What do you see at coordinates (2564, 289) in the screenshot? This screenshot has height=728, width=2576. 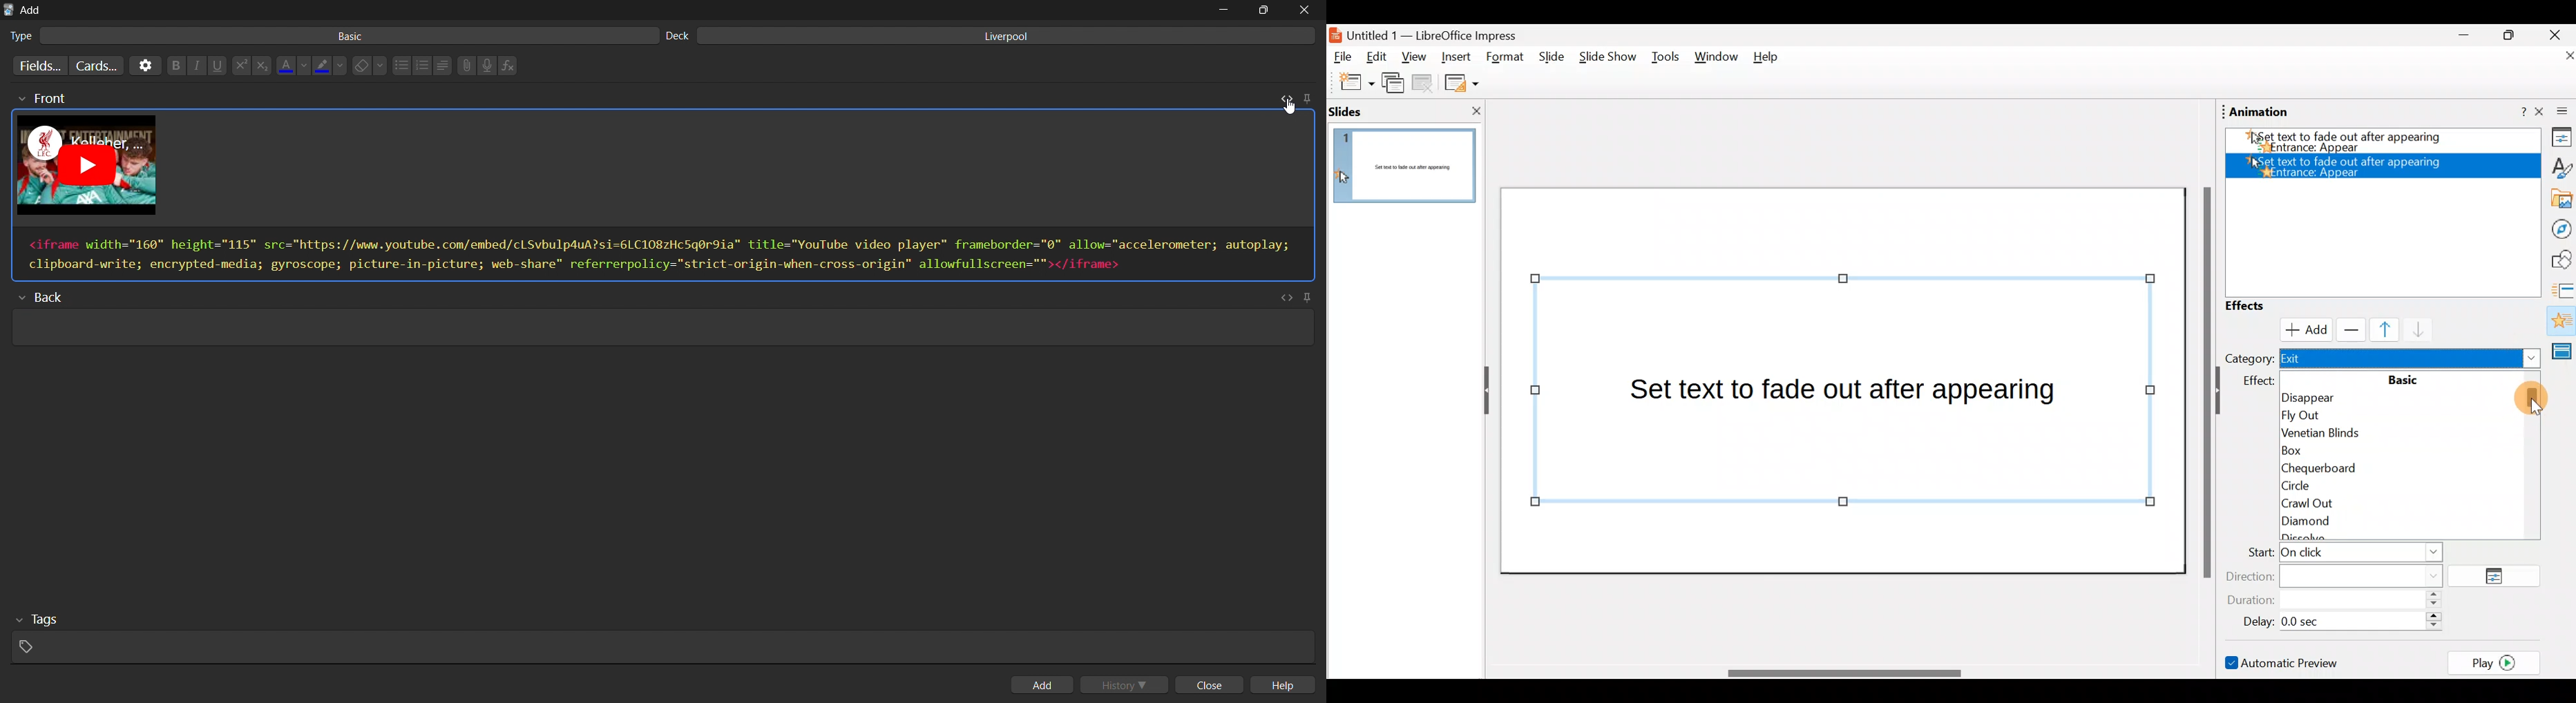 I see `Slides transition` at bounding box center [2564, 289].